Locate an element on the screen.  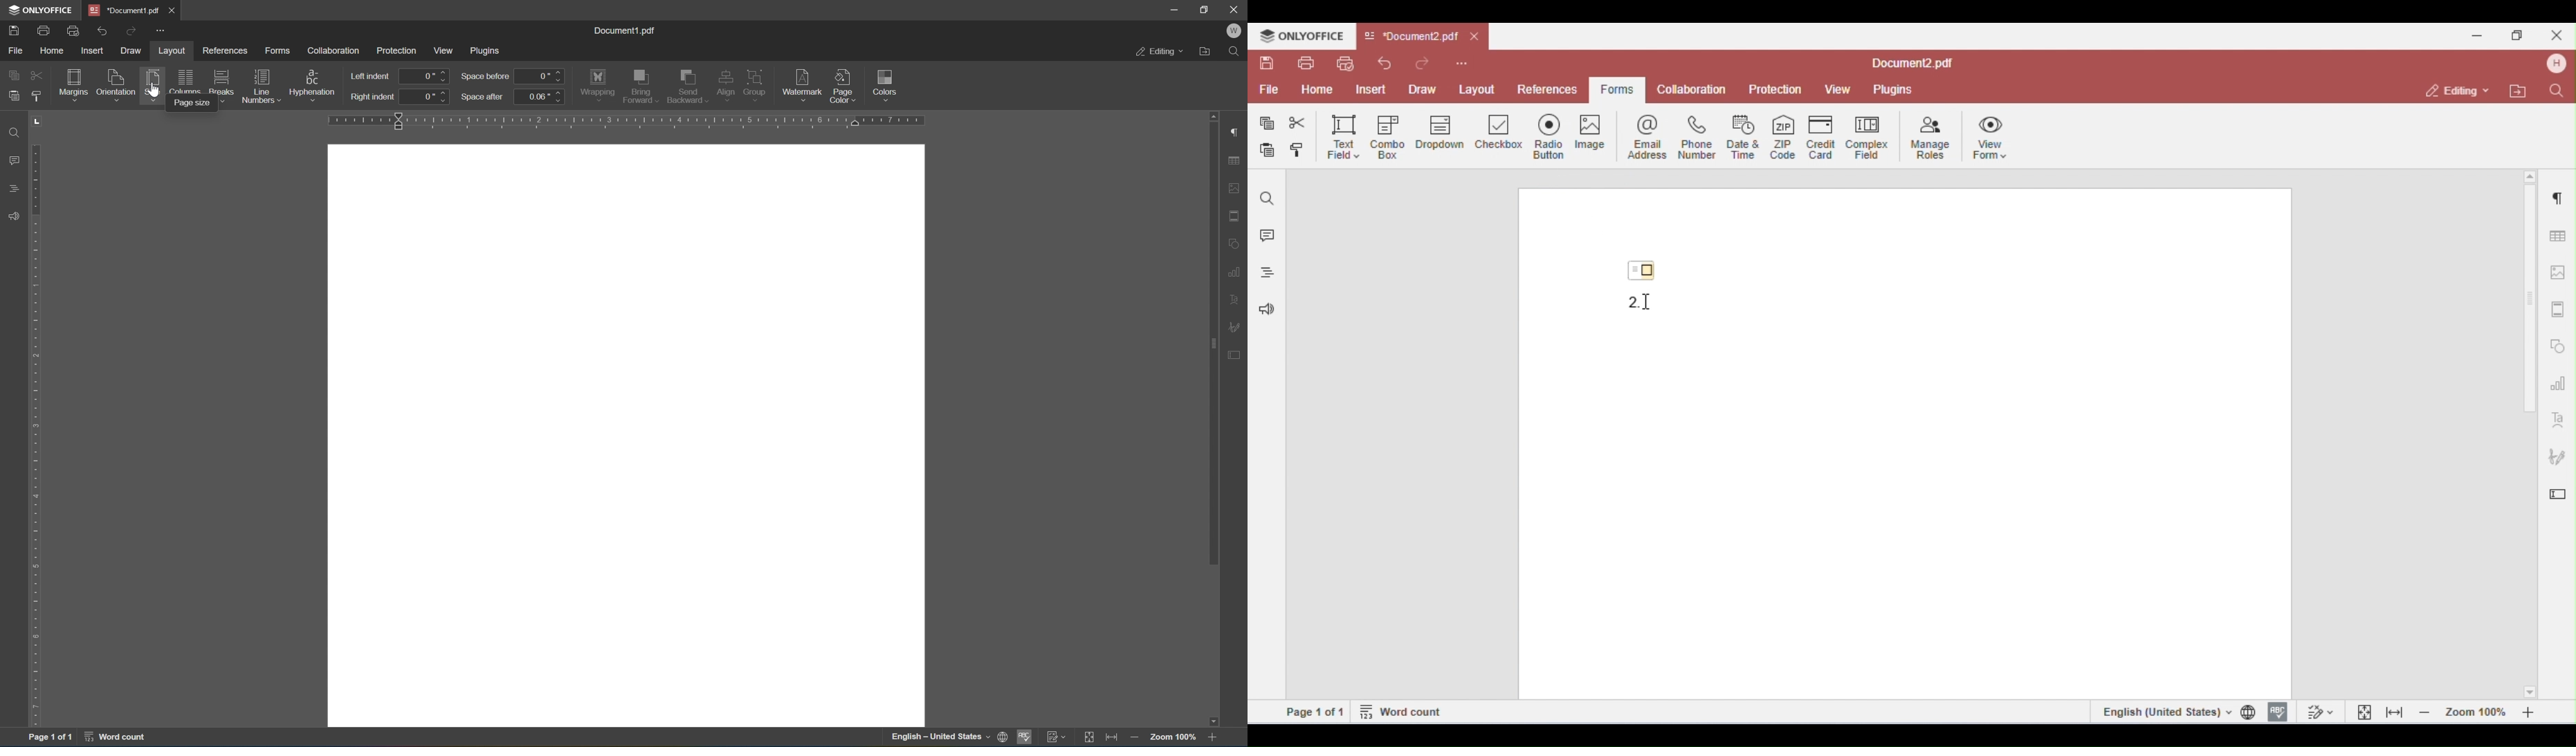
breaks is located at coordinates (221, 80).